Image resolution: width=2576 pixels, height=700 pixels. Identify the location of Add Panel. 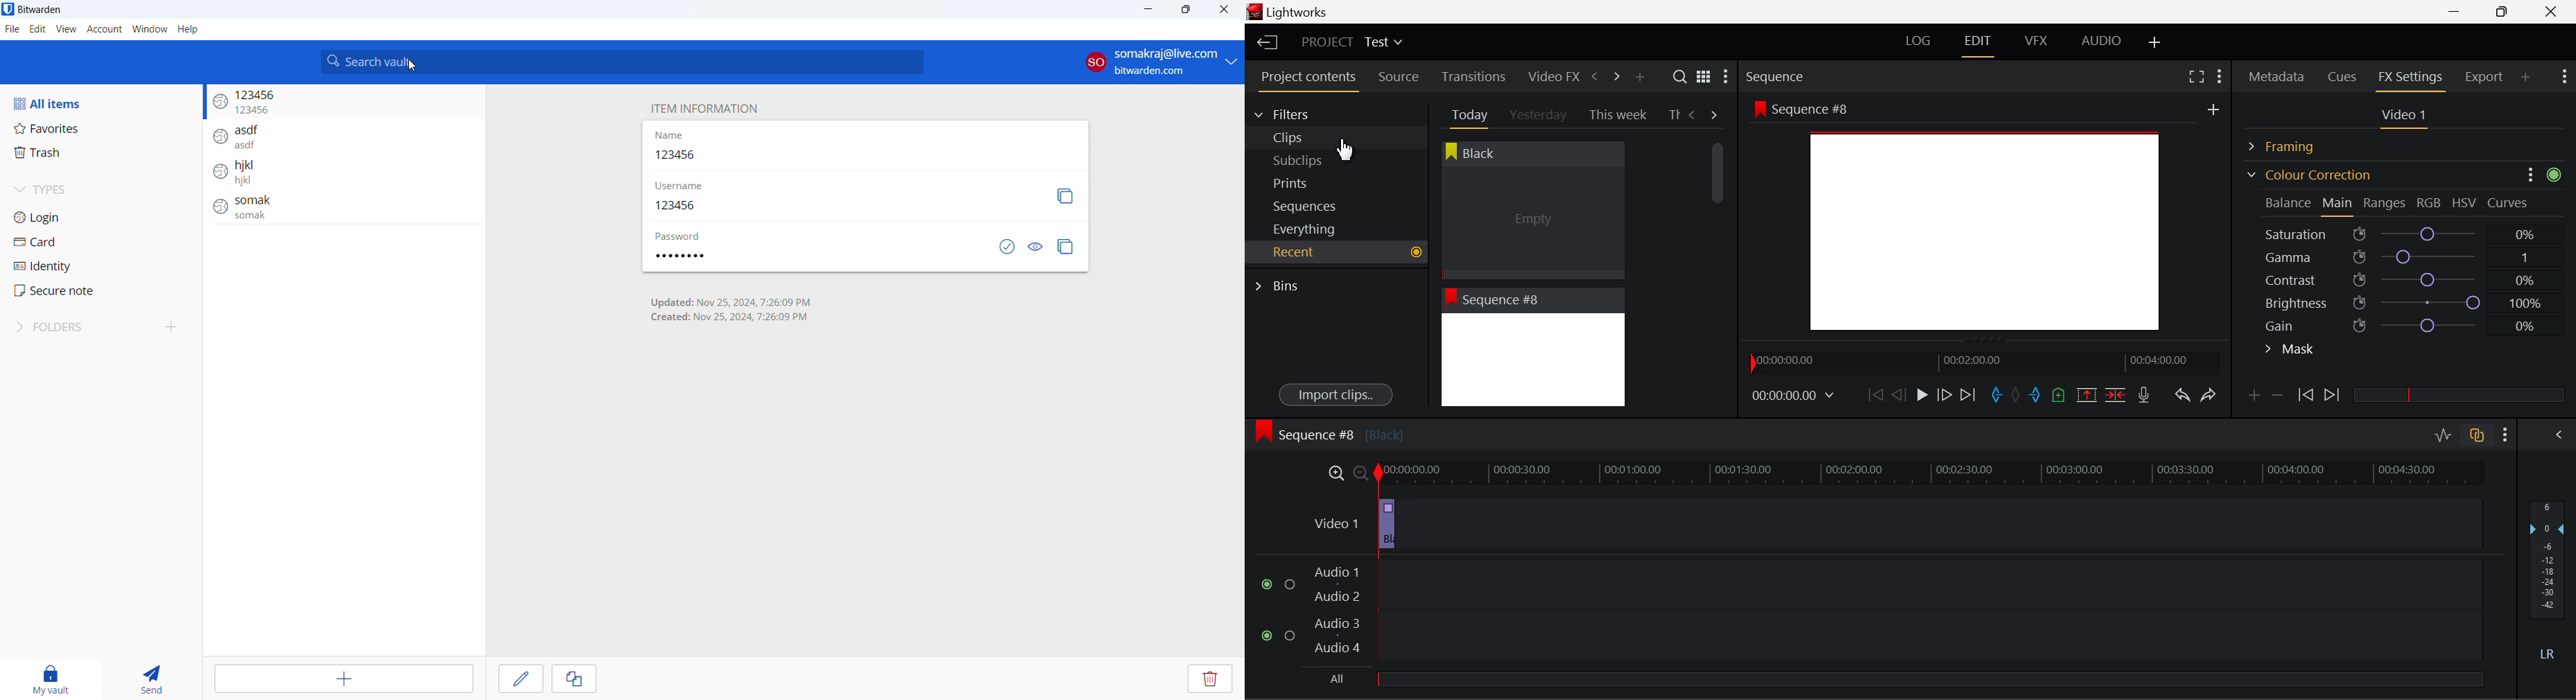
(1639, 78).